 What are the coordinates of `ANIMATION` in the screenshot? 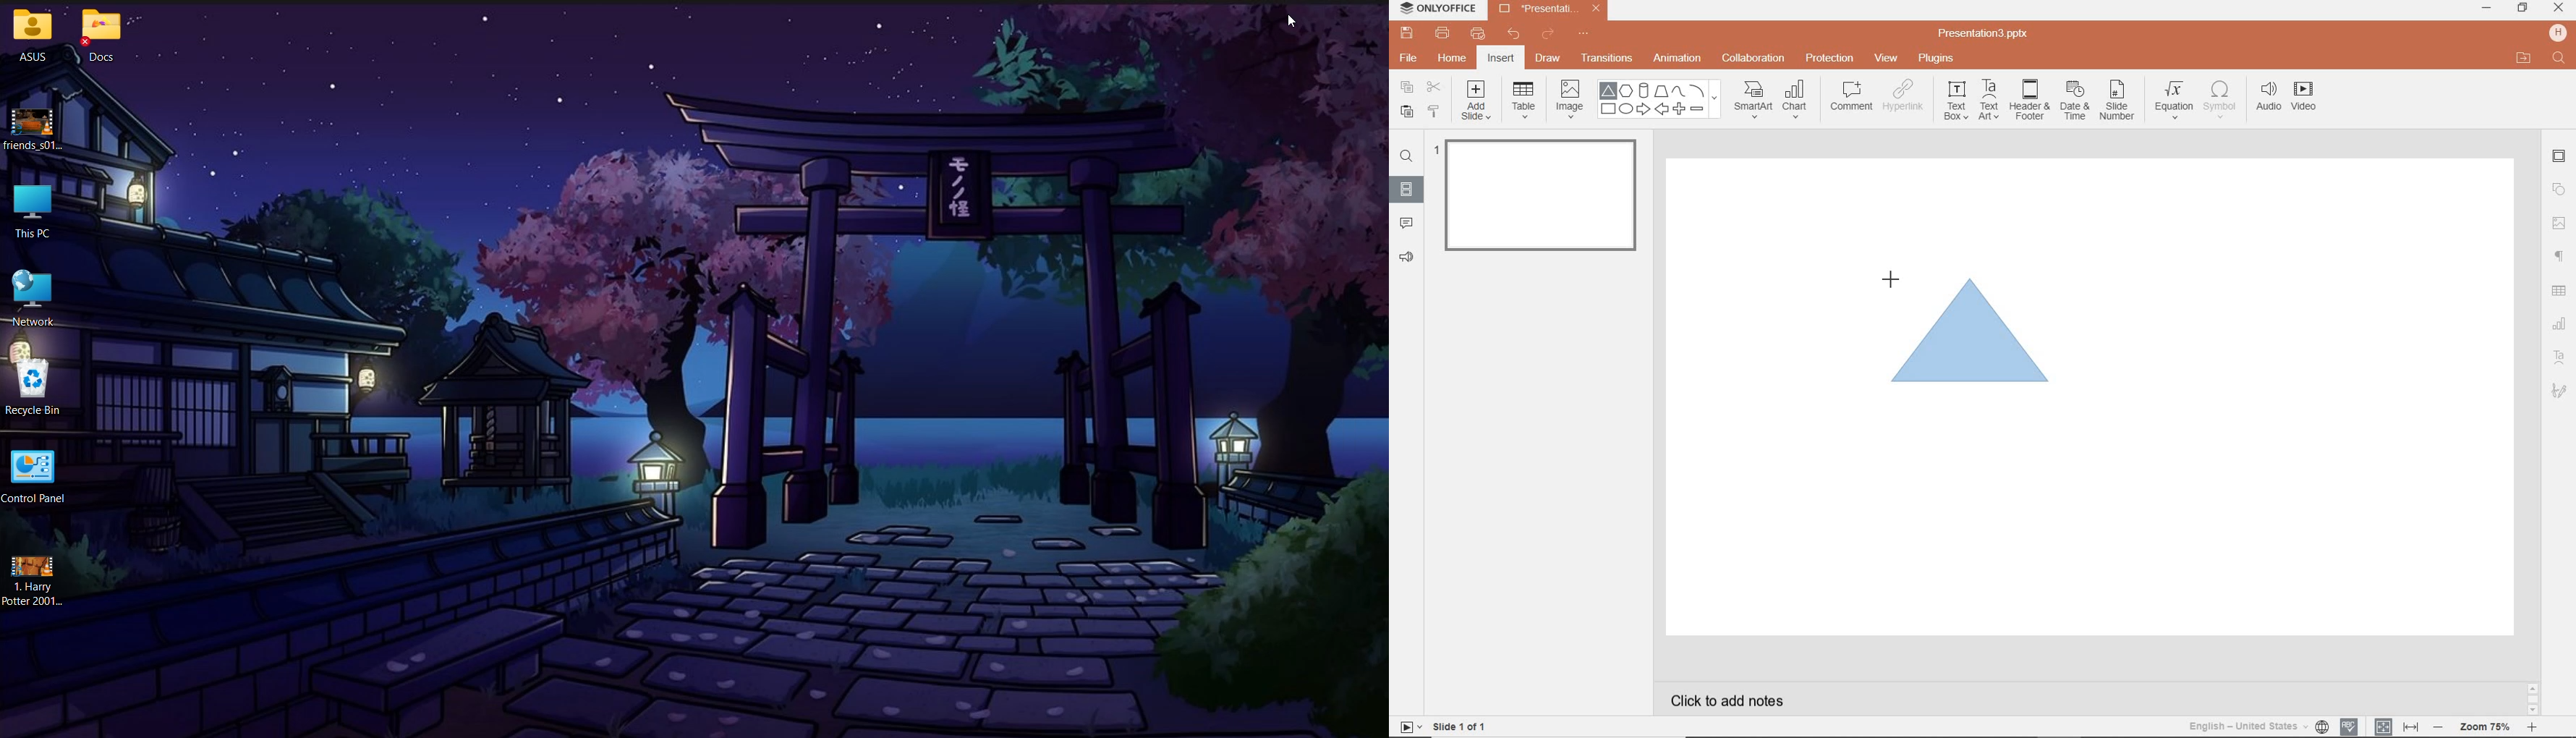 It's located at (1677, 59).